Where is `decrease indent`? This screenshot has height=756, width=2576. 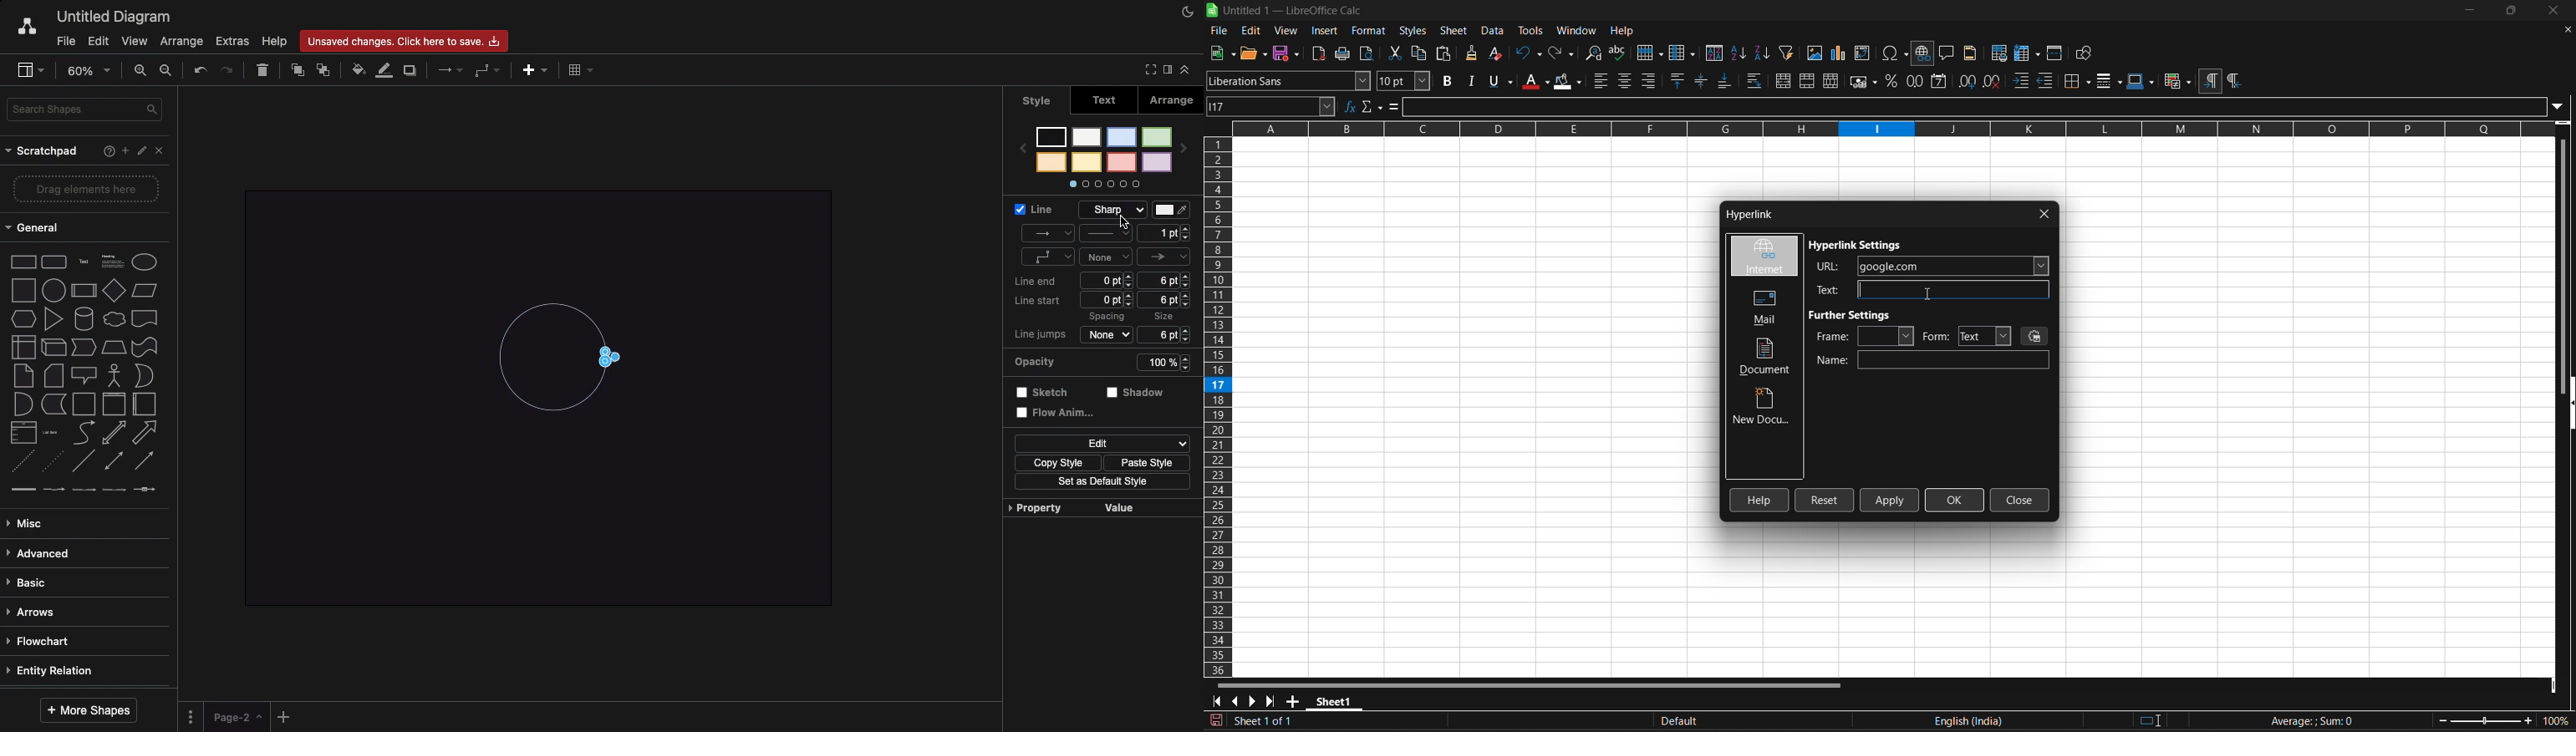
decrease indent is located at coordinates (2047, 81).